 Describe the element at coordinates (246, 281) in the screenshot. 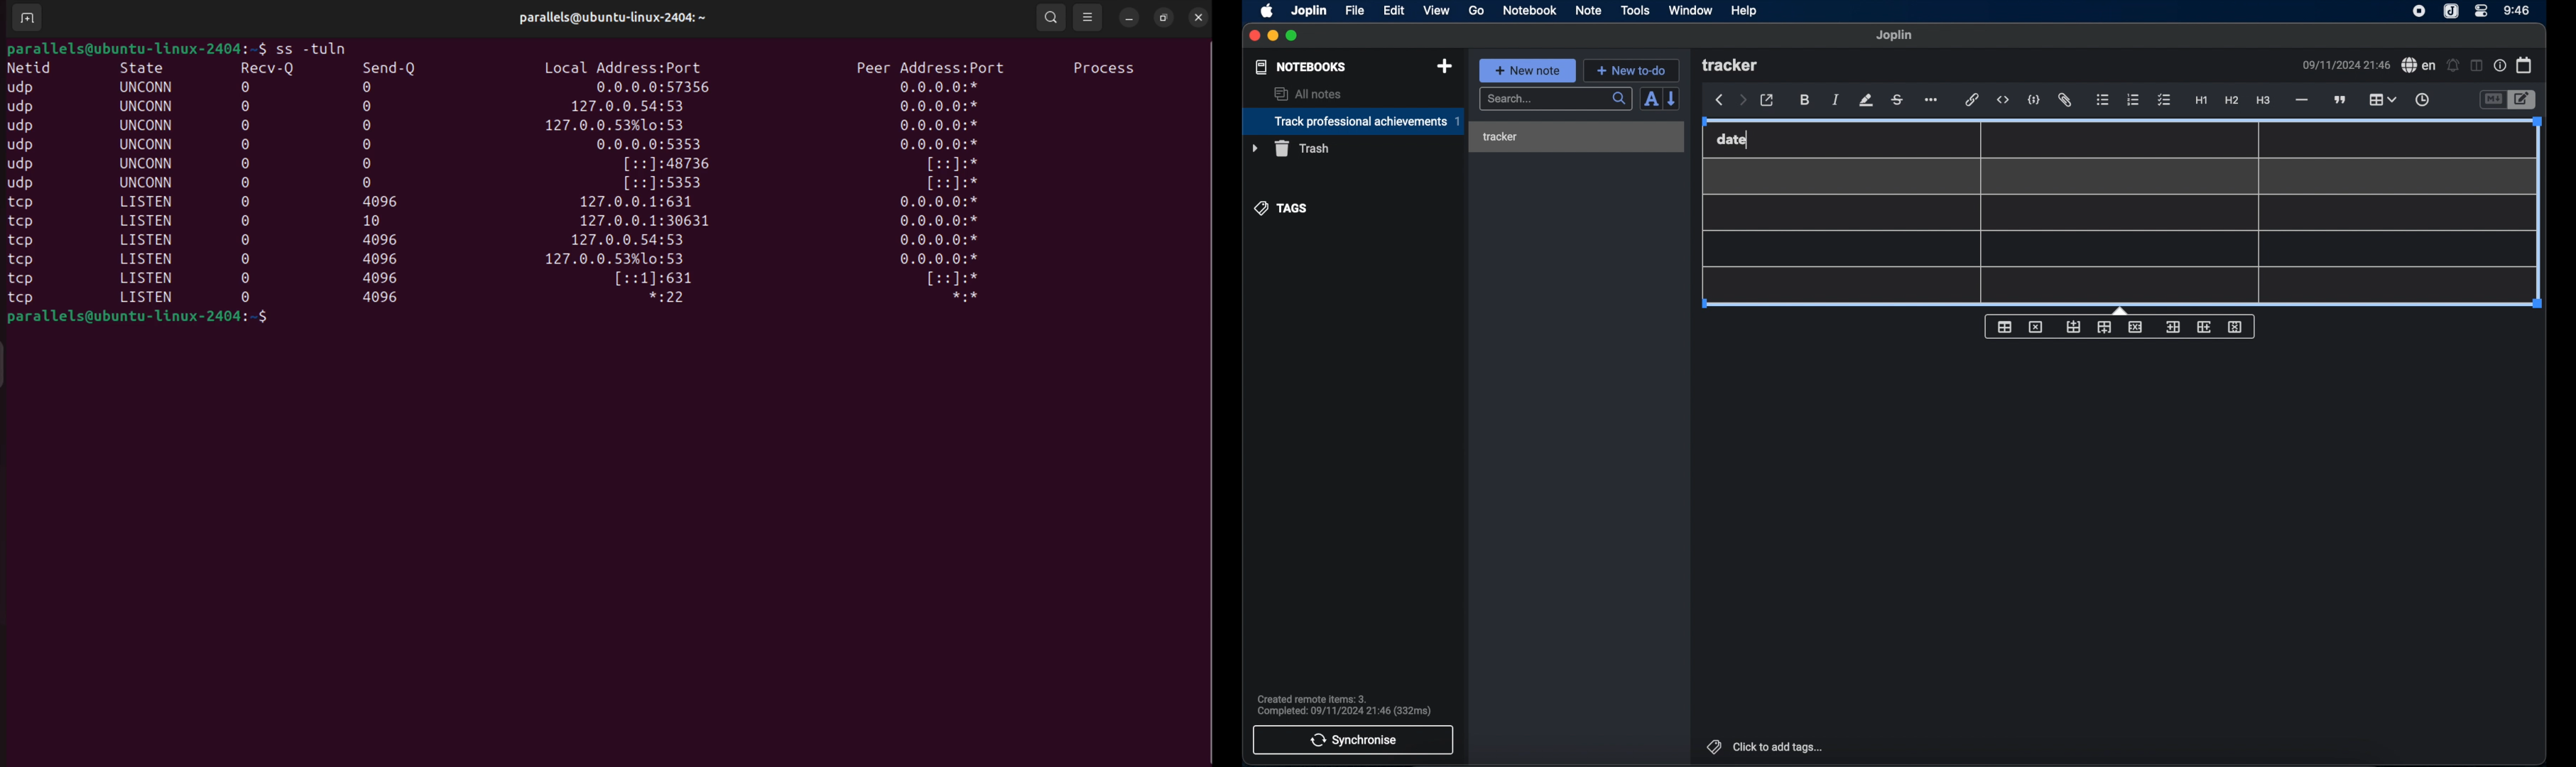

I see `0` at that location.